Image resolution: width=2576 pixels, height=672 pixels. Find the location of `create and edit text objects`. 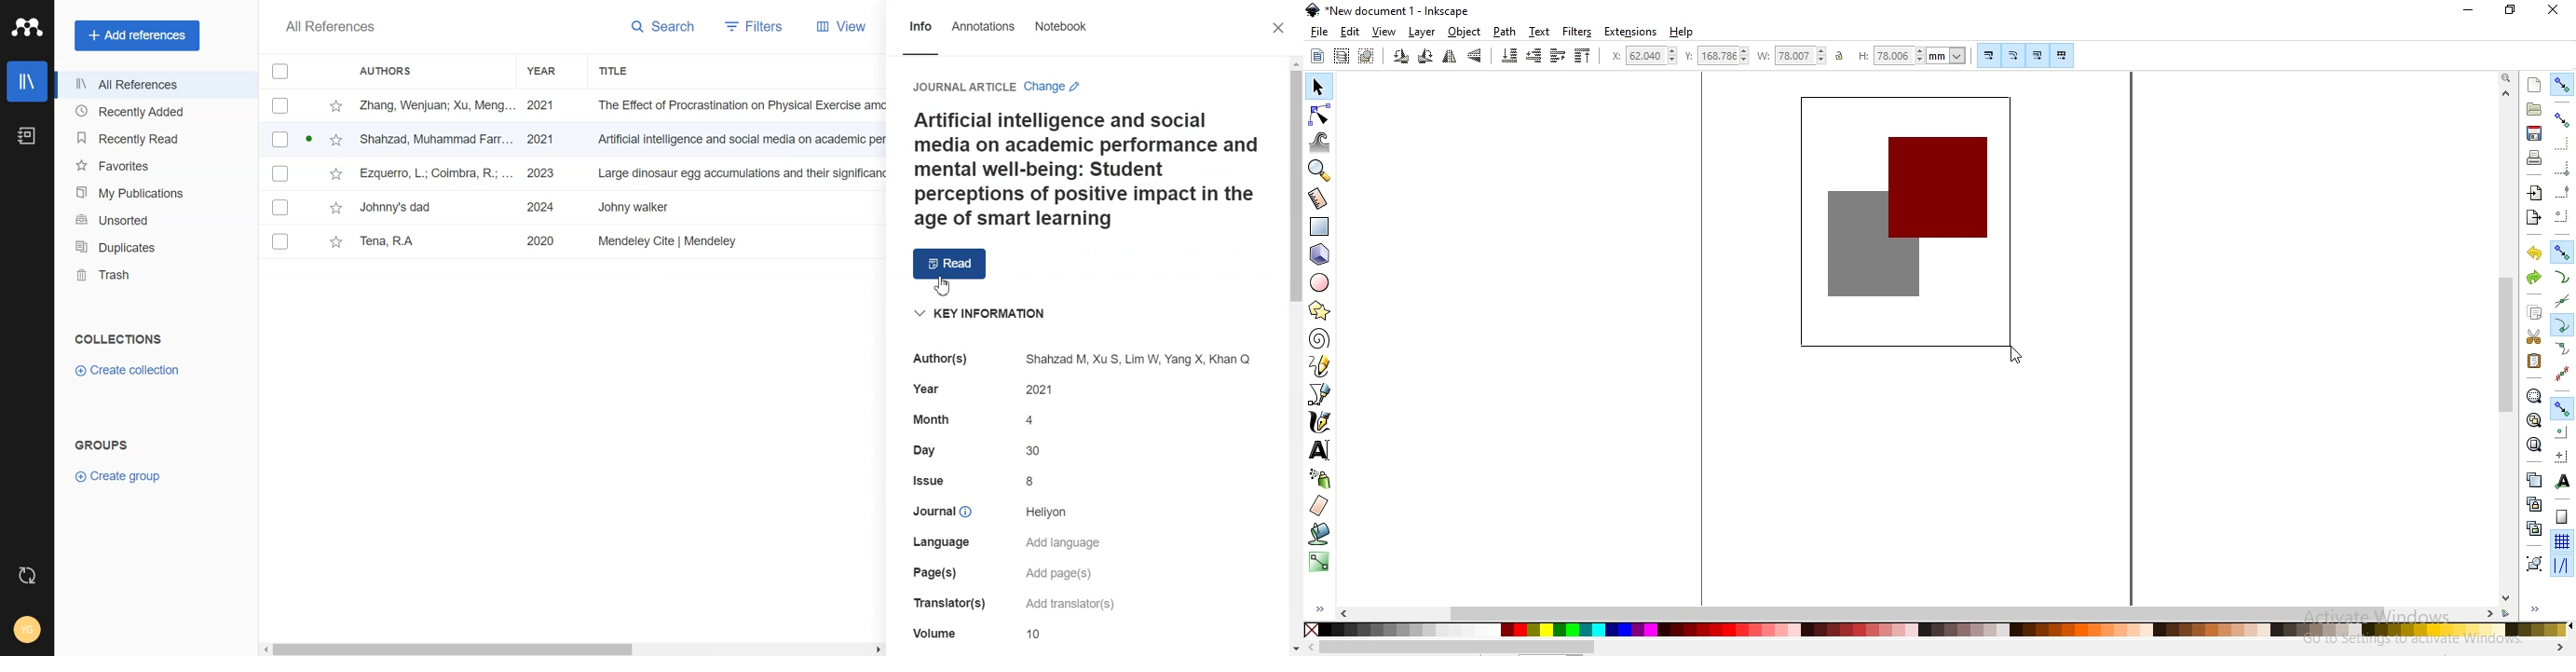

create and edit text objects is located at coordinates (1319, 450).